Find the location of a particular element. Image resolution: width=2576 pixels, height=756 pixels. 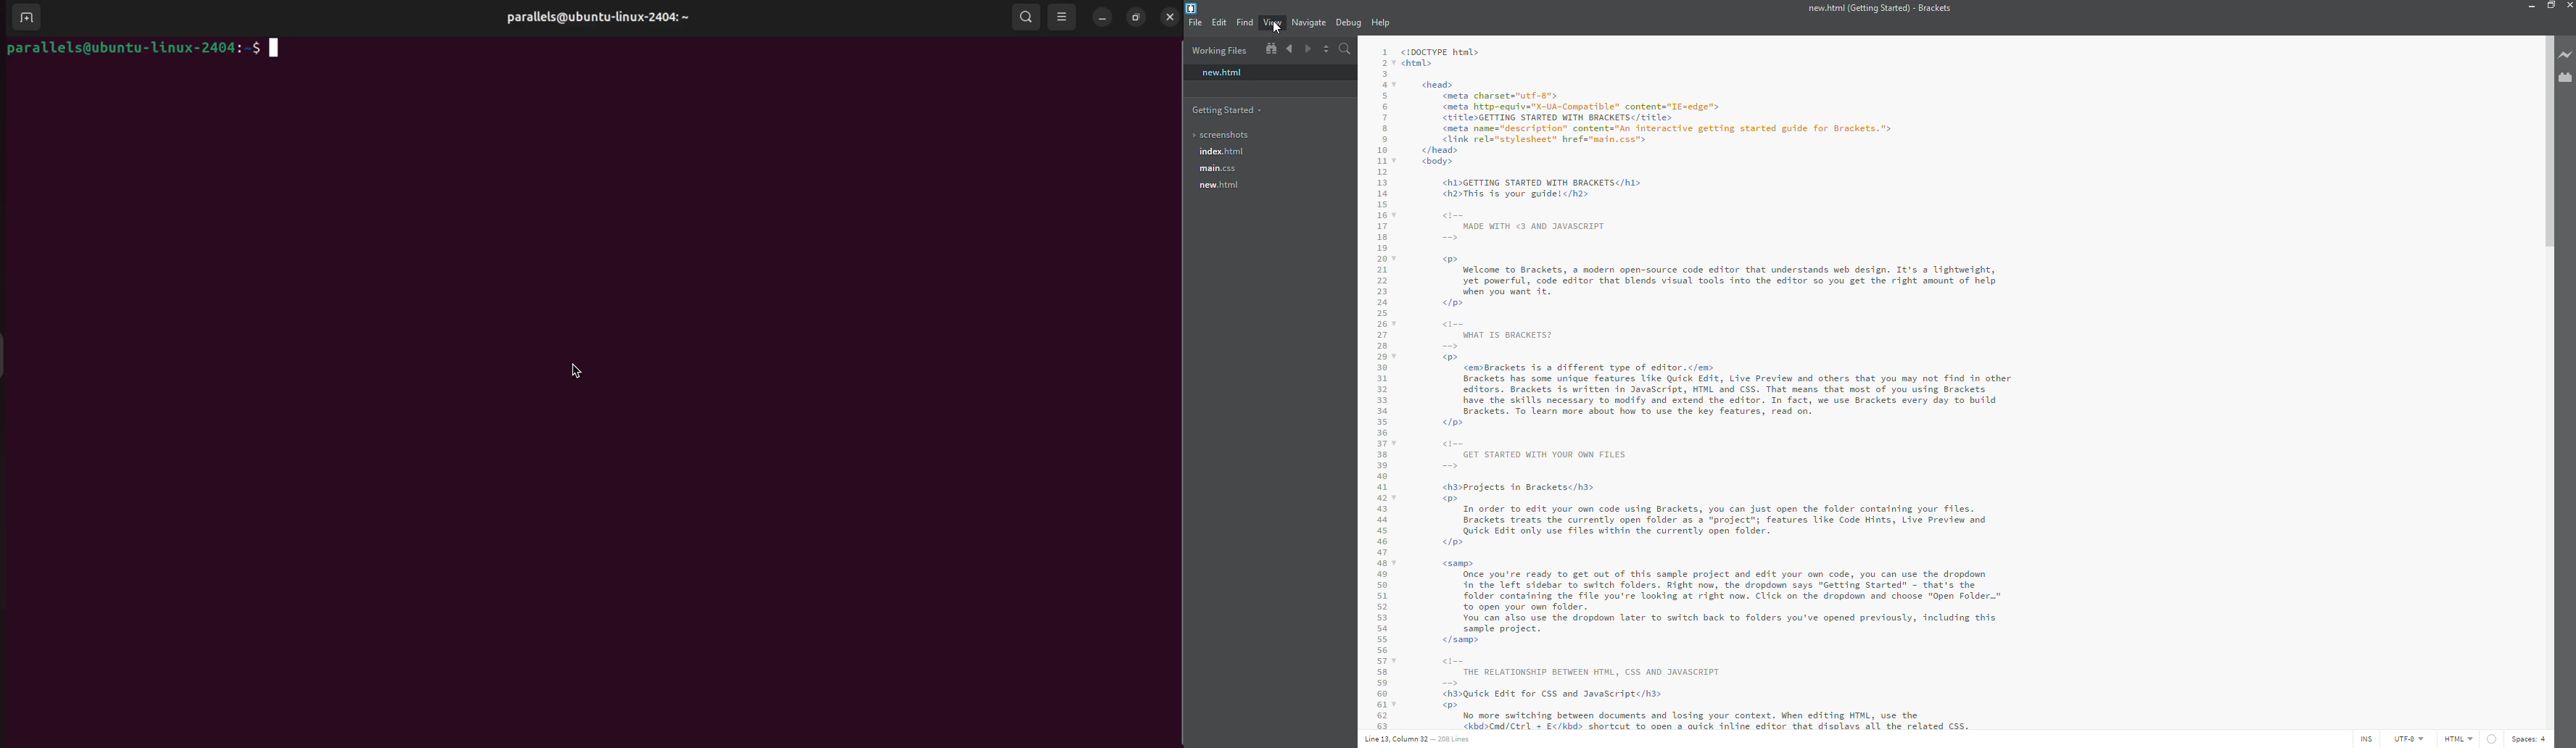

working files is located at coordinates (1221, 50).